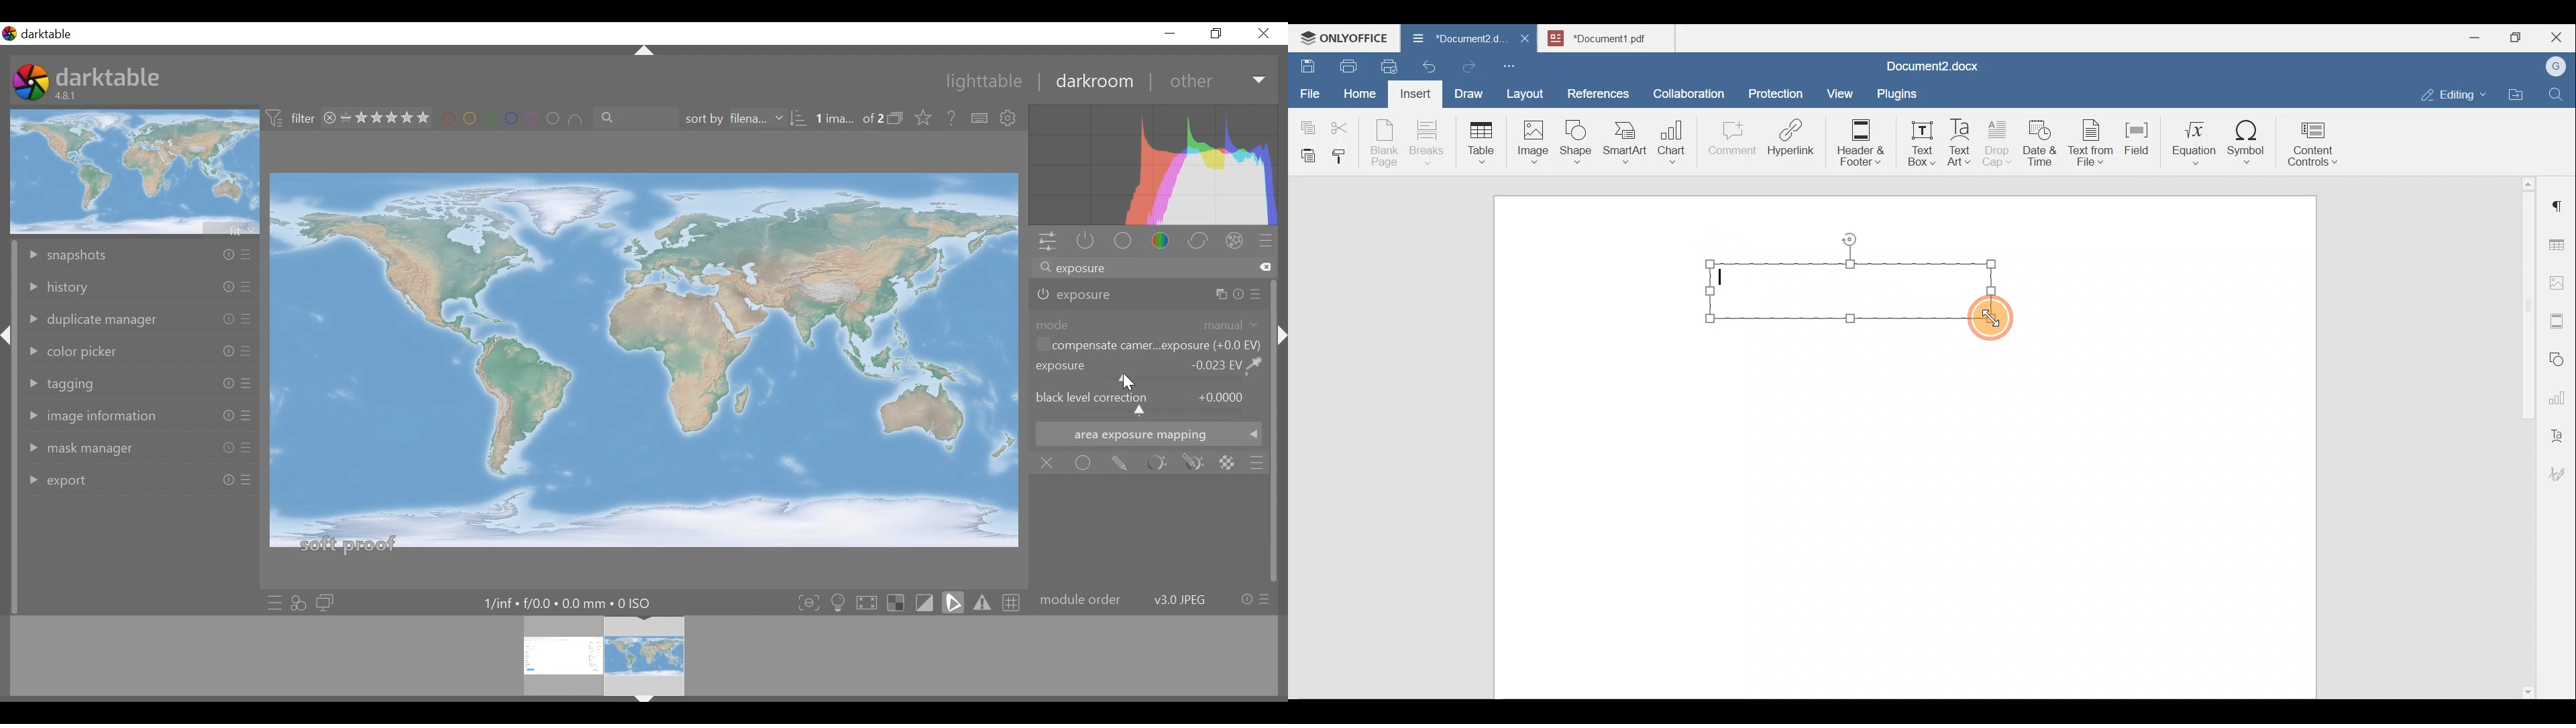 The image size is (2576, 728). I want to click on Layout, so click(1528, 91).